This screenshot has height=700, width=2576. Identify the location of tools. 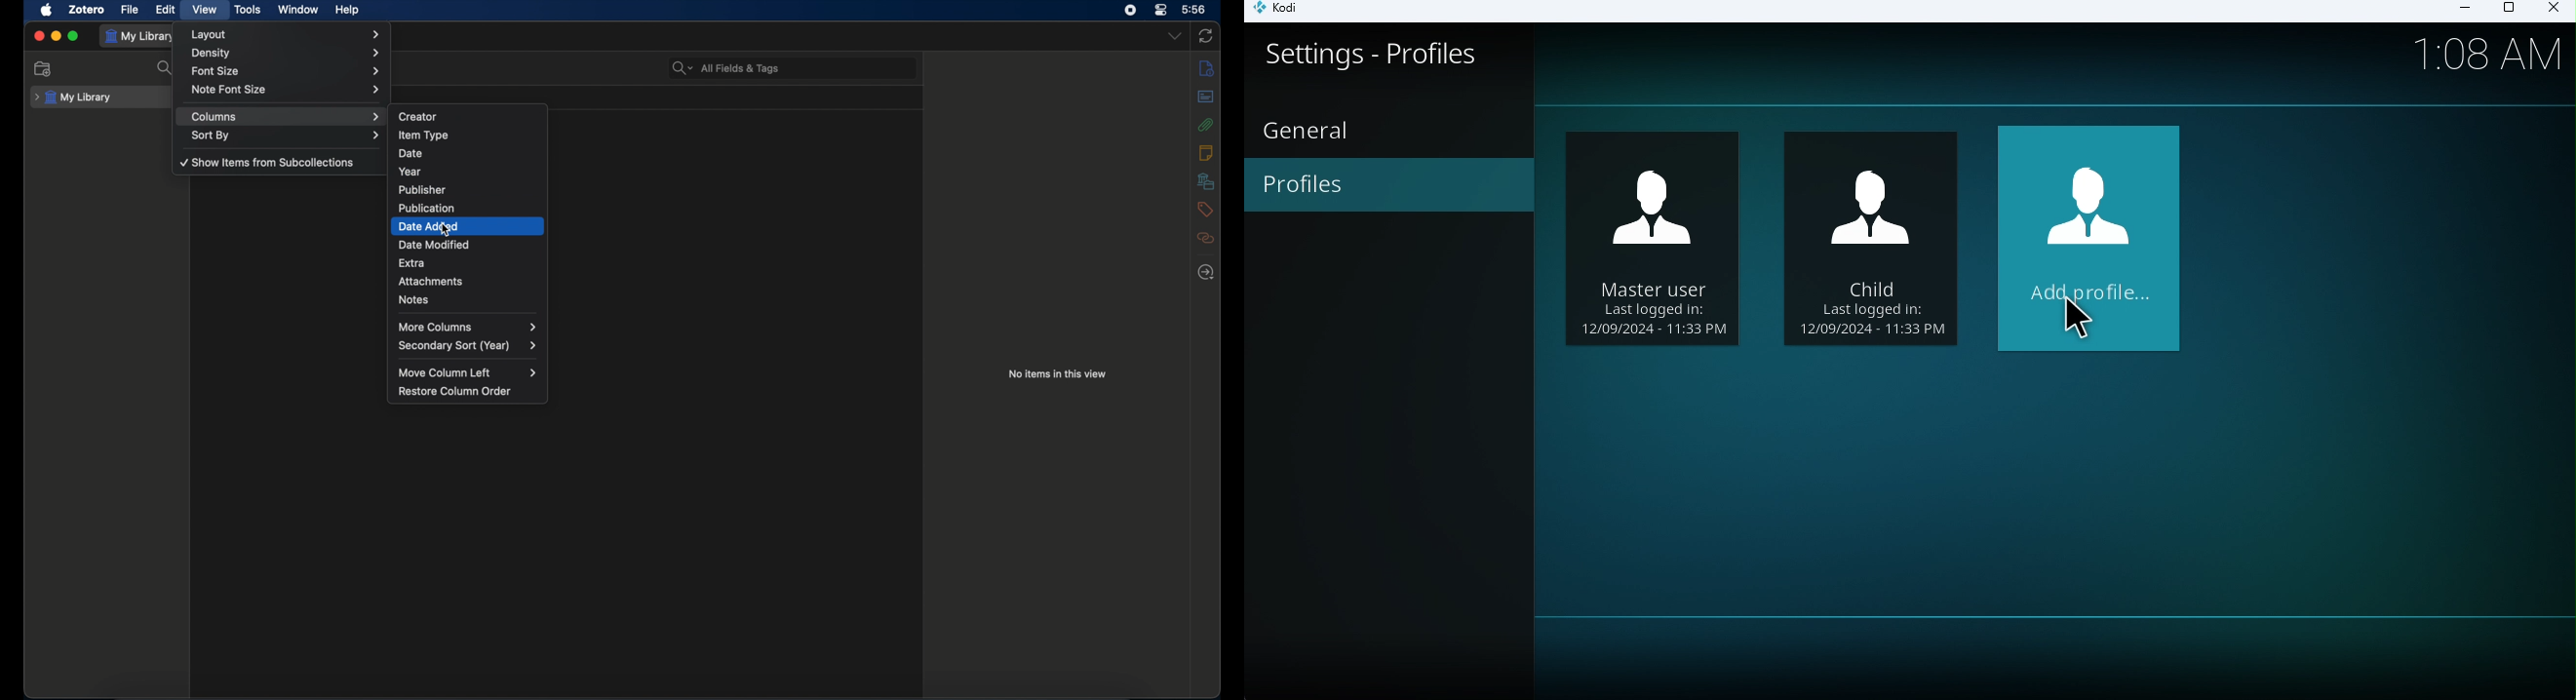
(248, 9).